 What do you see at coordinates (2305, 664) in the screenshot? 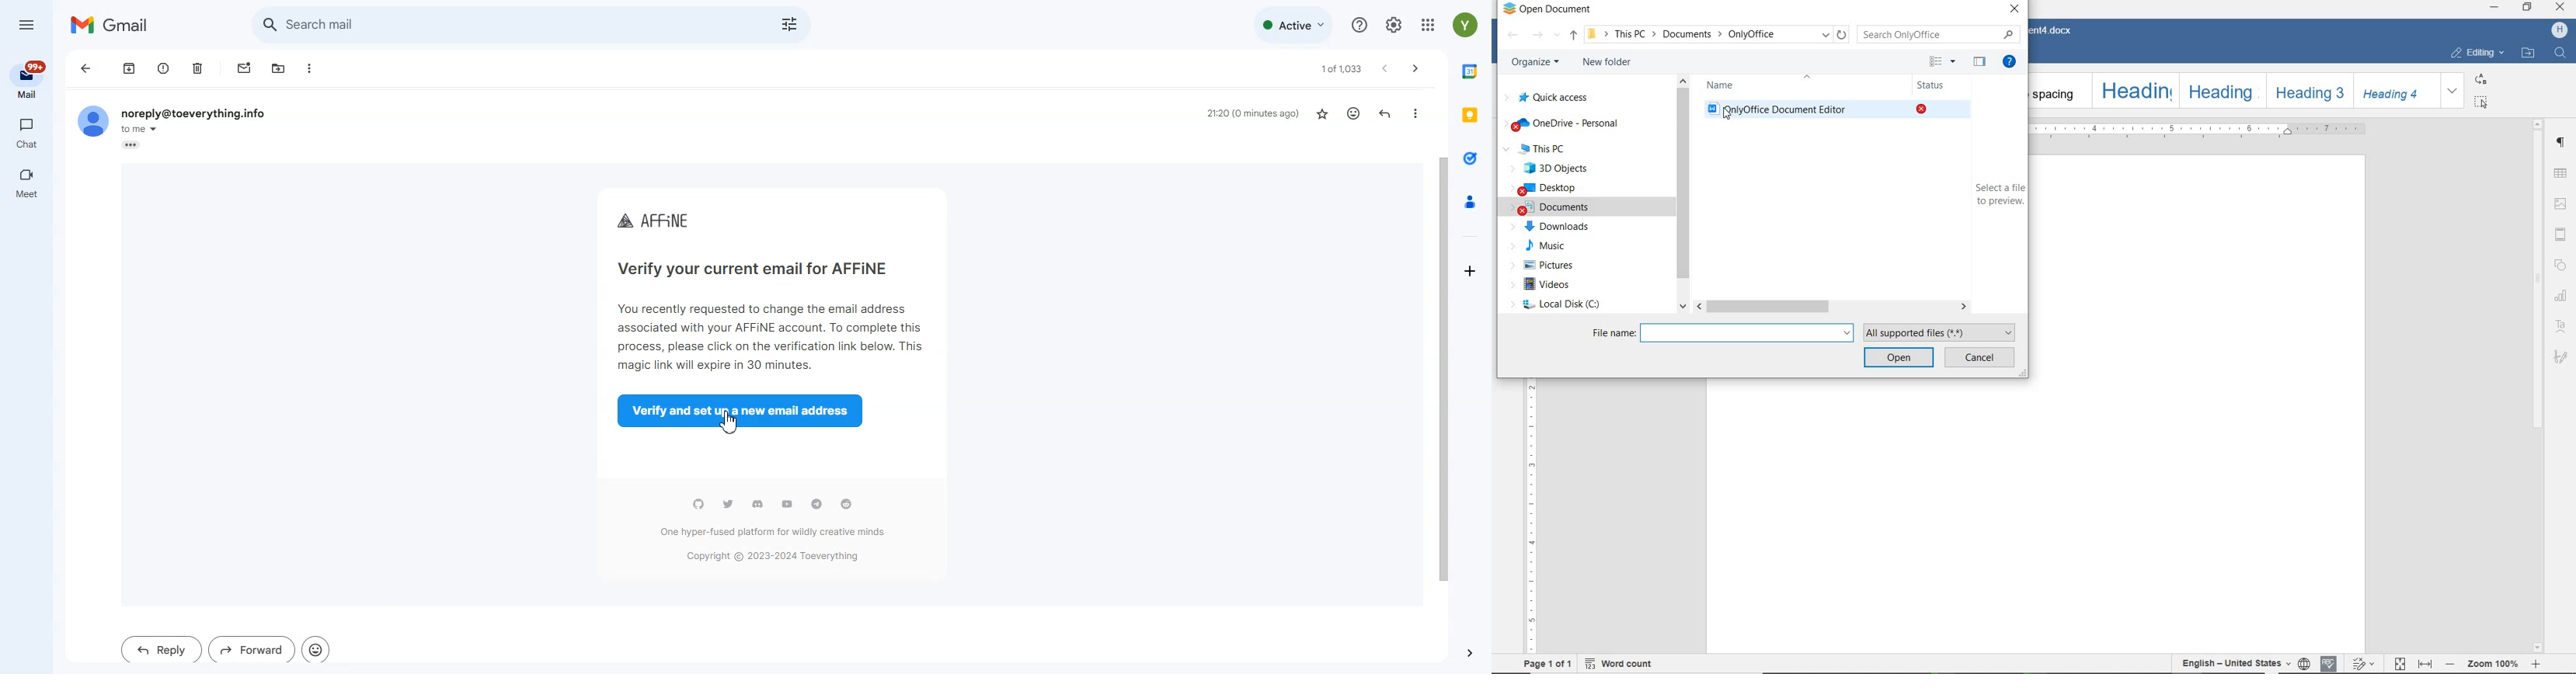
I see `set document language` at bounding box center [2305, 664].